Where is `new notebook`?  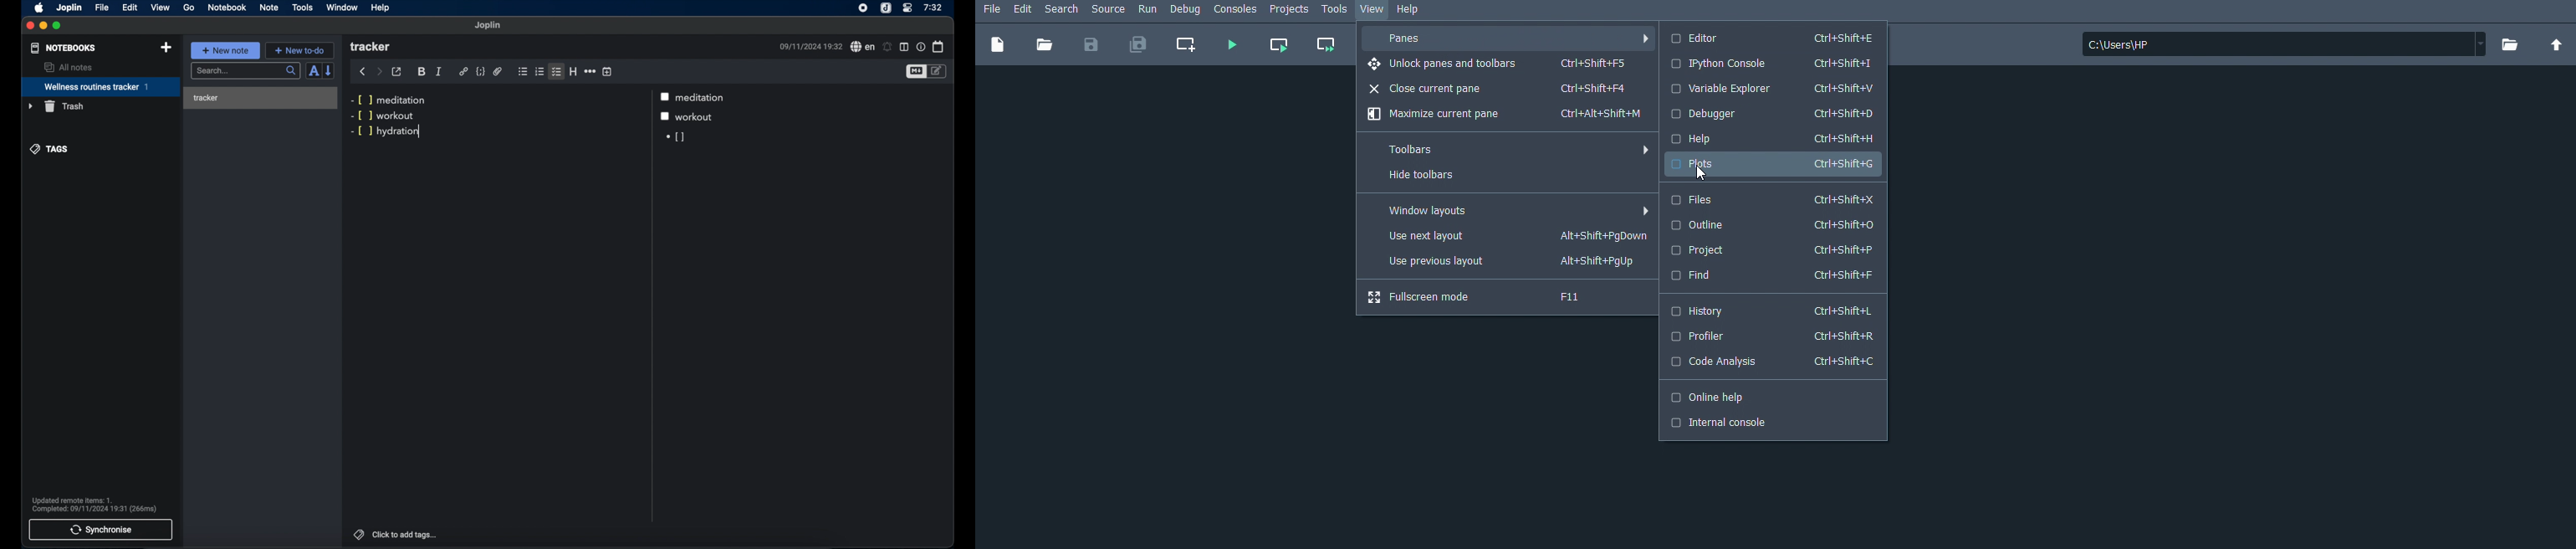
new notebook is located at coordinates (167, 48).